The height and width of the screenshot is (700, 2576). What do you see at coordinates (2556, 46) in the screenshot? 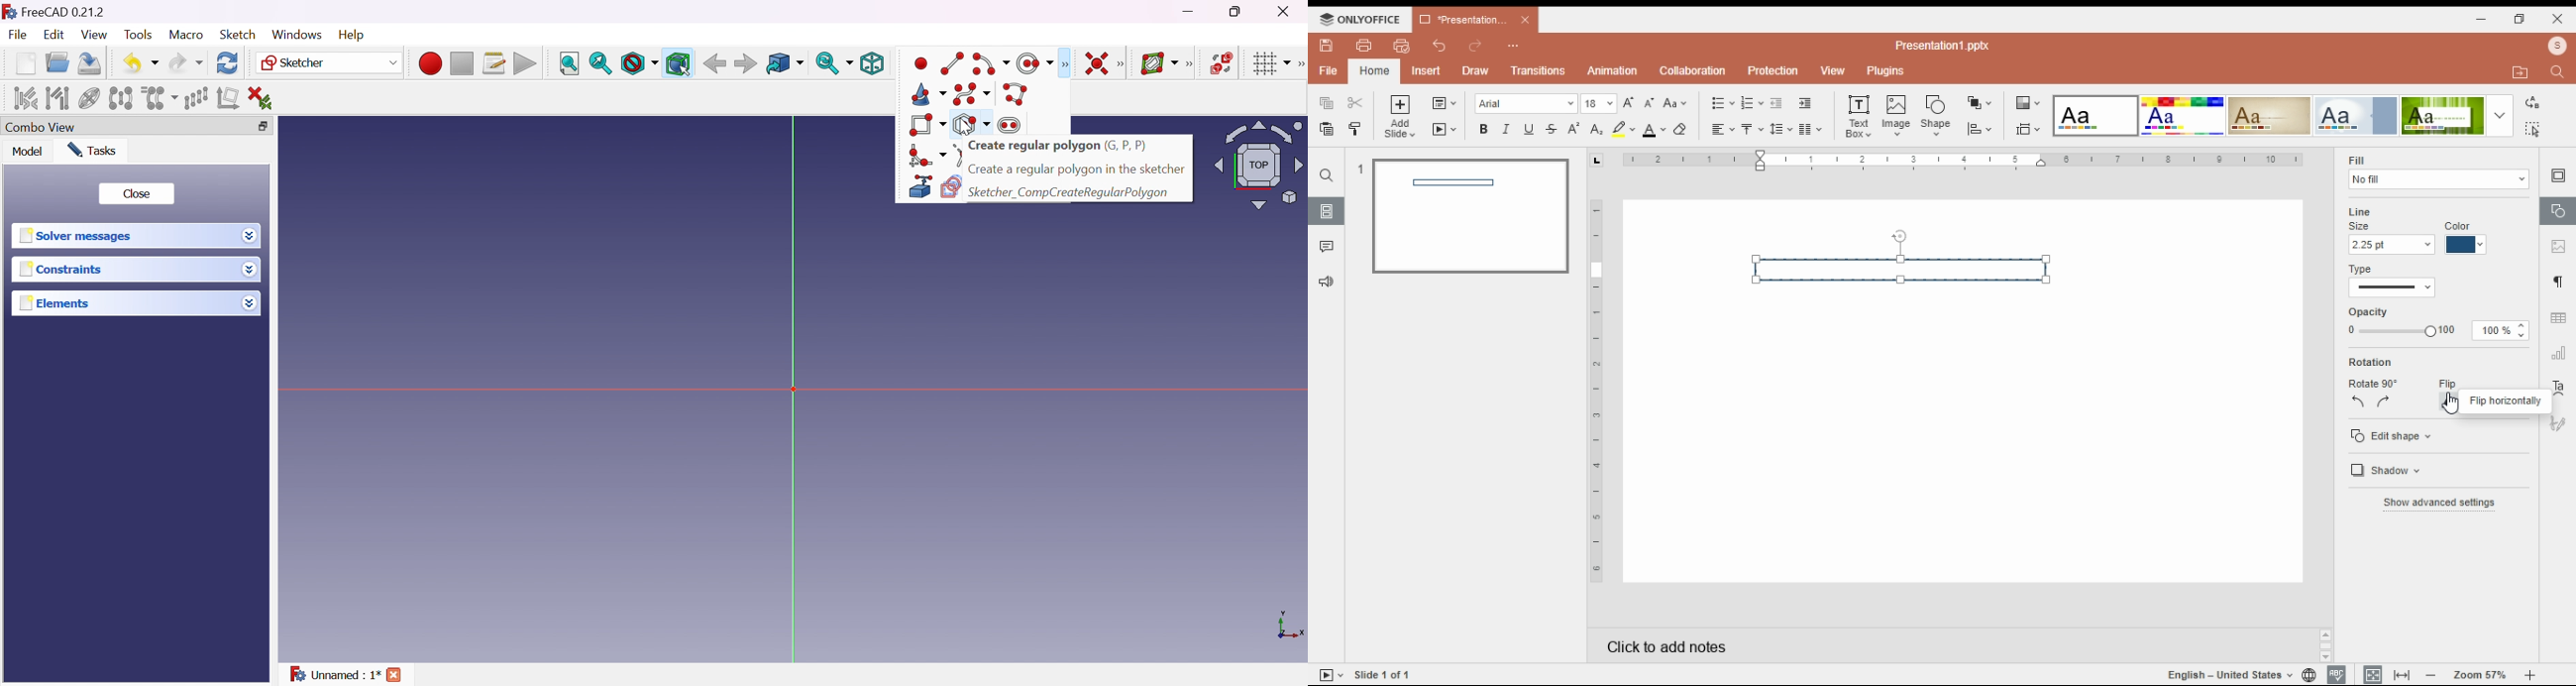
I see `profile` at bounding box center [2556, 46].